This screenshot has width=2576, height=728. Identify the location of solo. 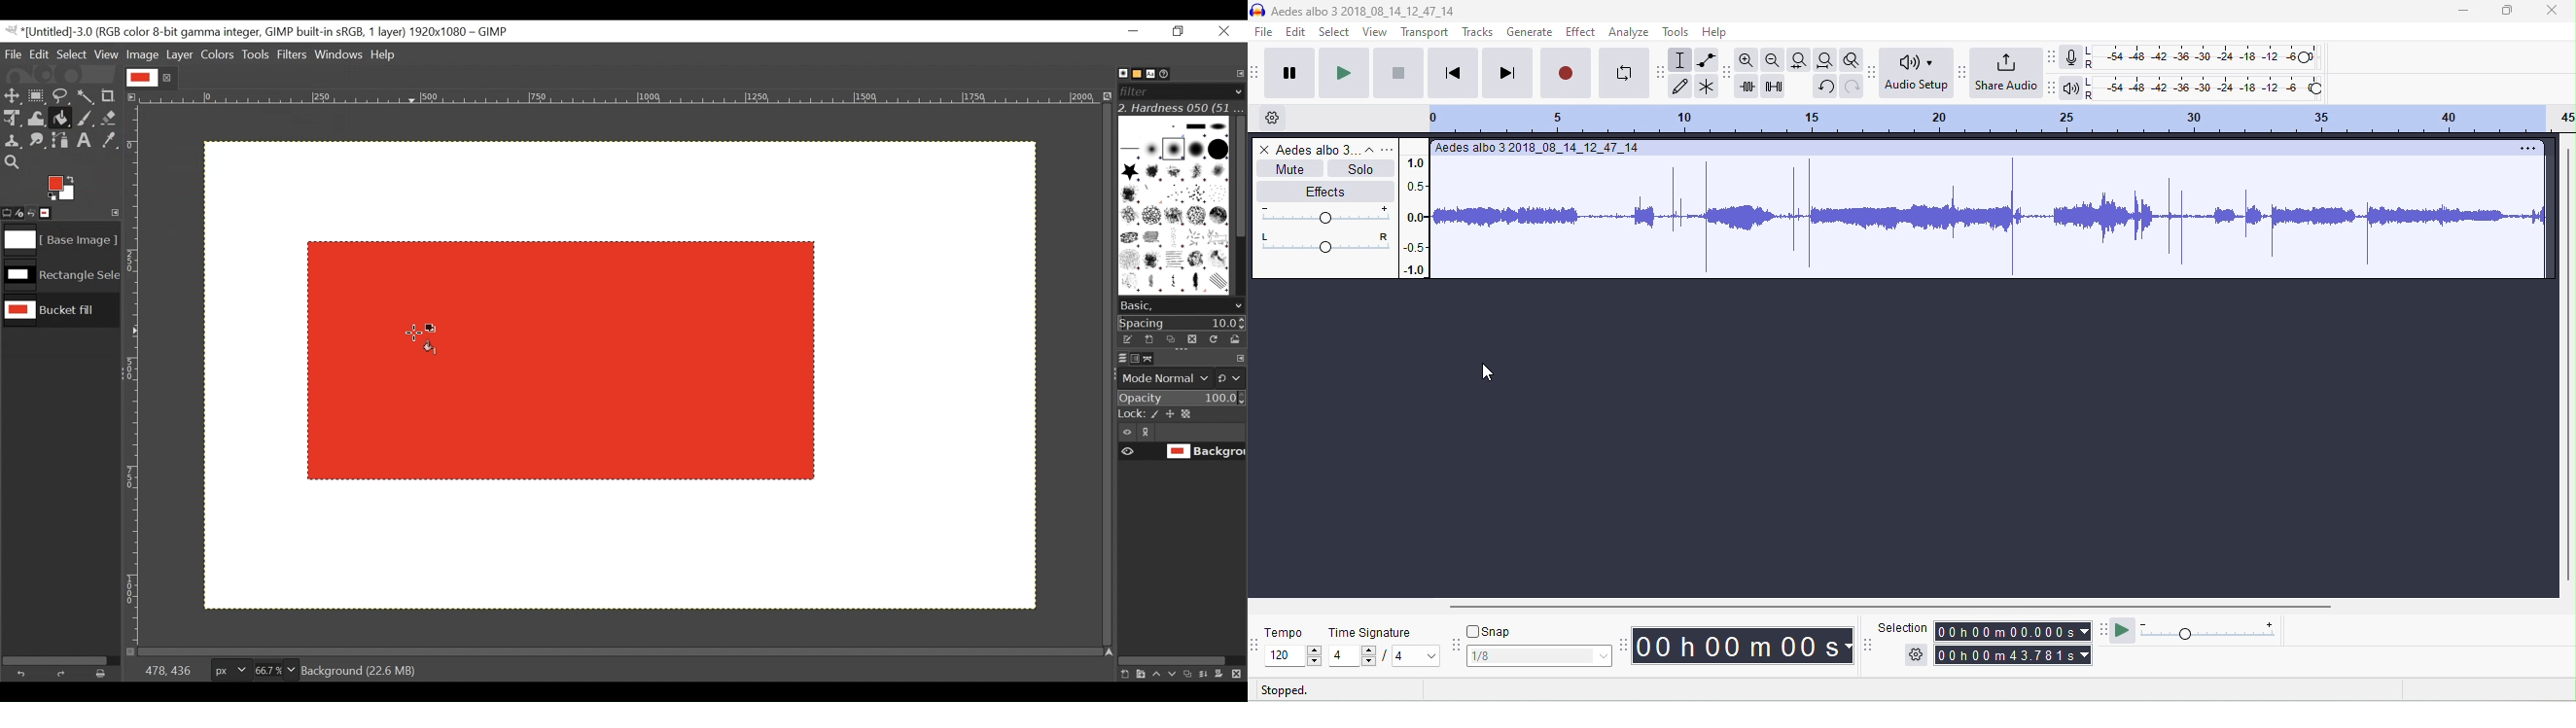
(1359, 169).